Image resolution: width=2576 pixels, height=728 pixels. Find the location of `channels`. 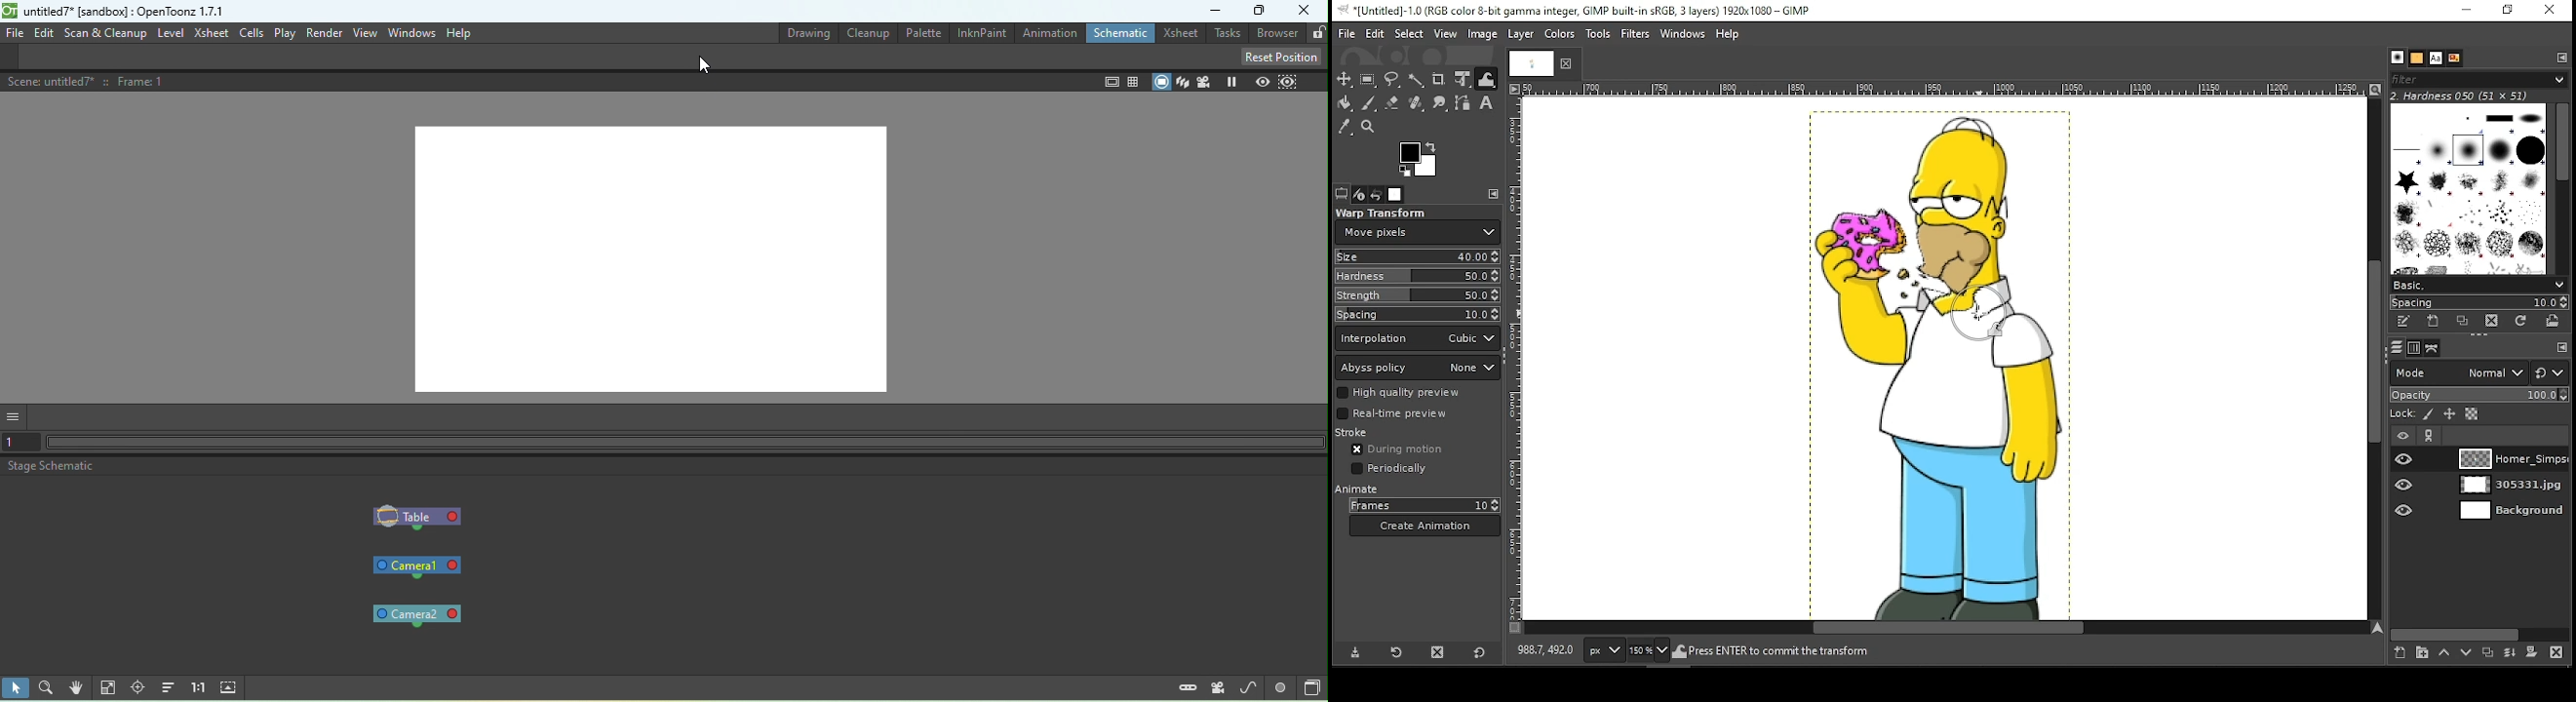

channels is located at coordinates (2415, 348).